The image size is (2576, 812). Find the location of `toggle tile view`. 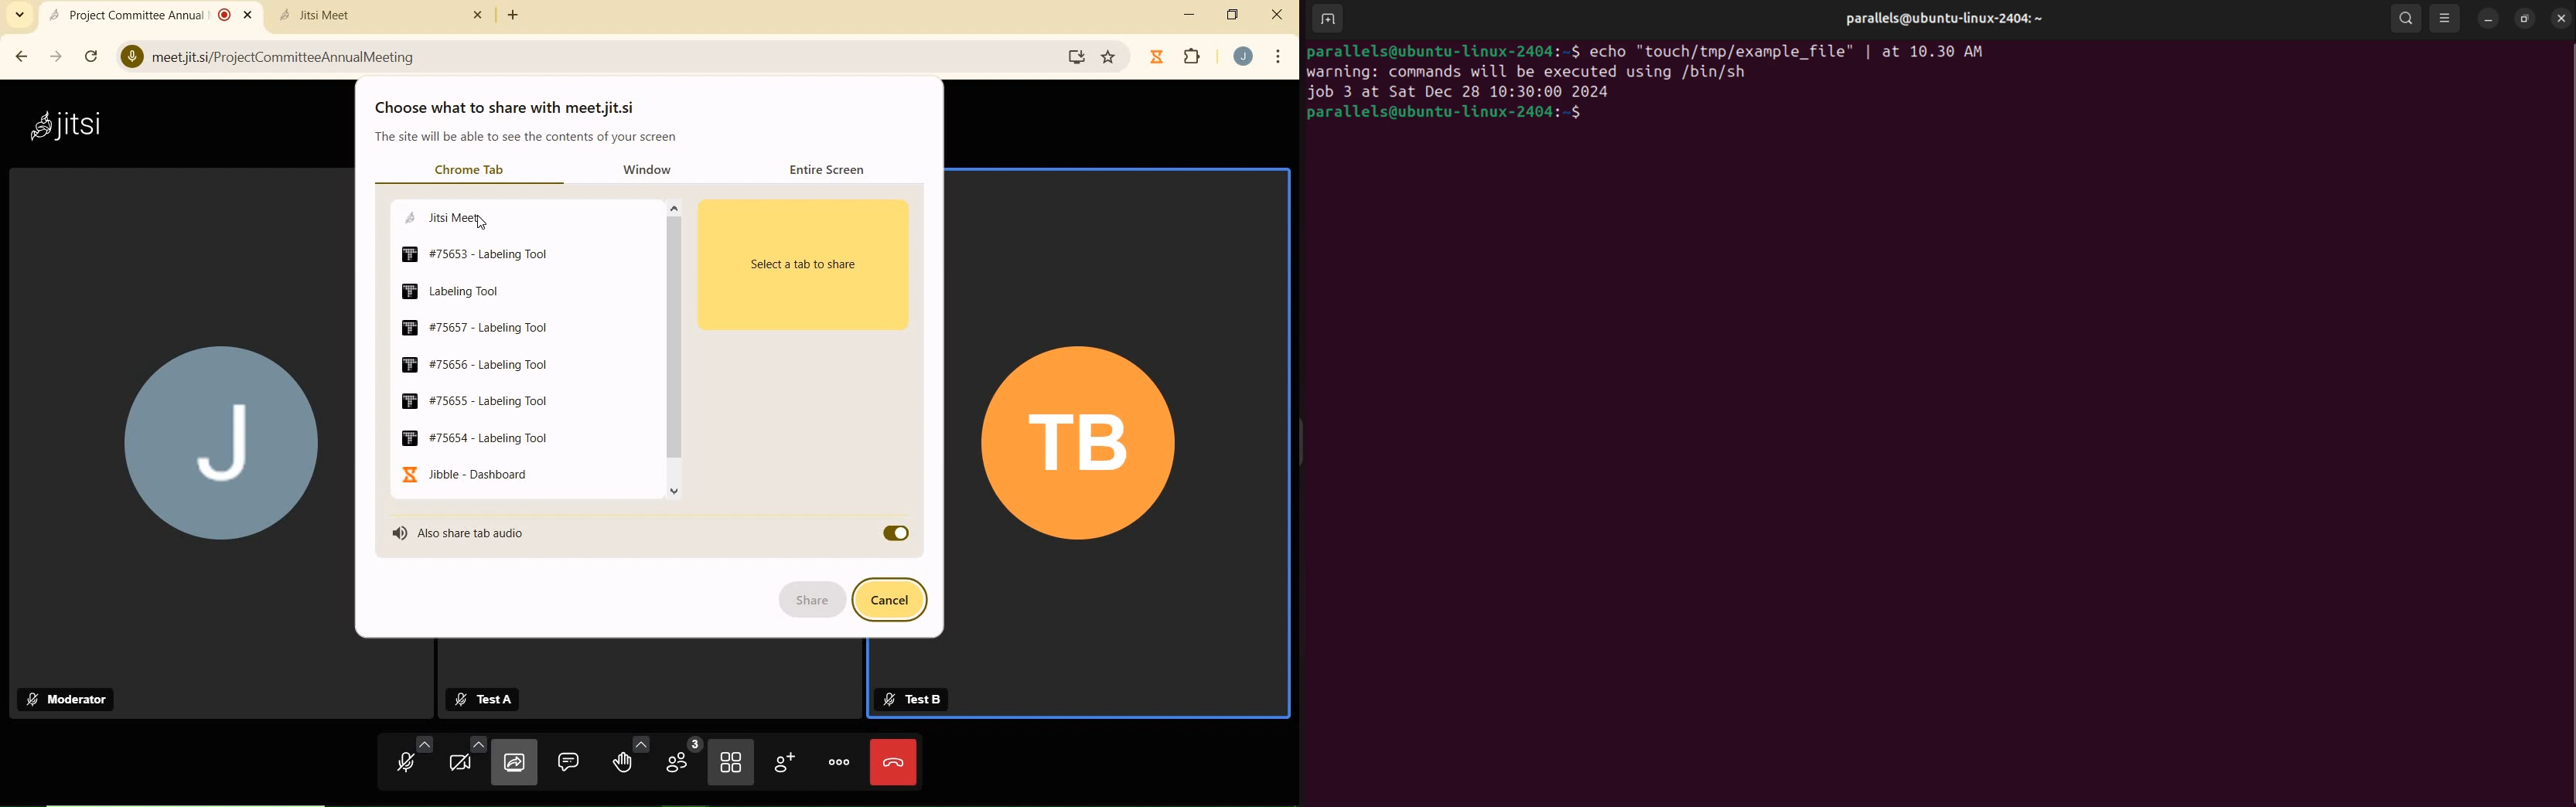

toggle tile view is located at coordinates (731, 764).